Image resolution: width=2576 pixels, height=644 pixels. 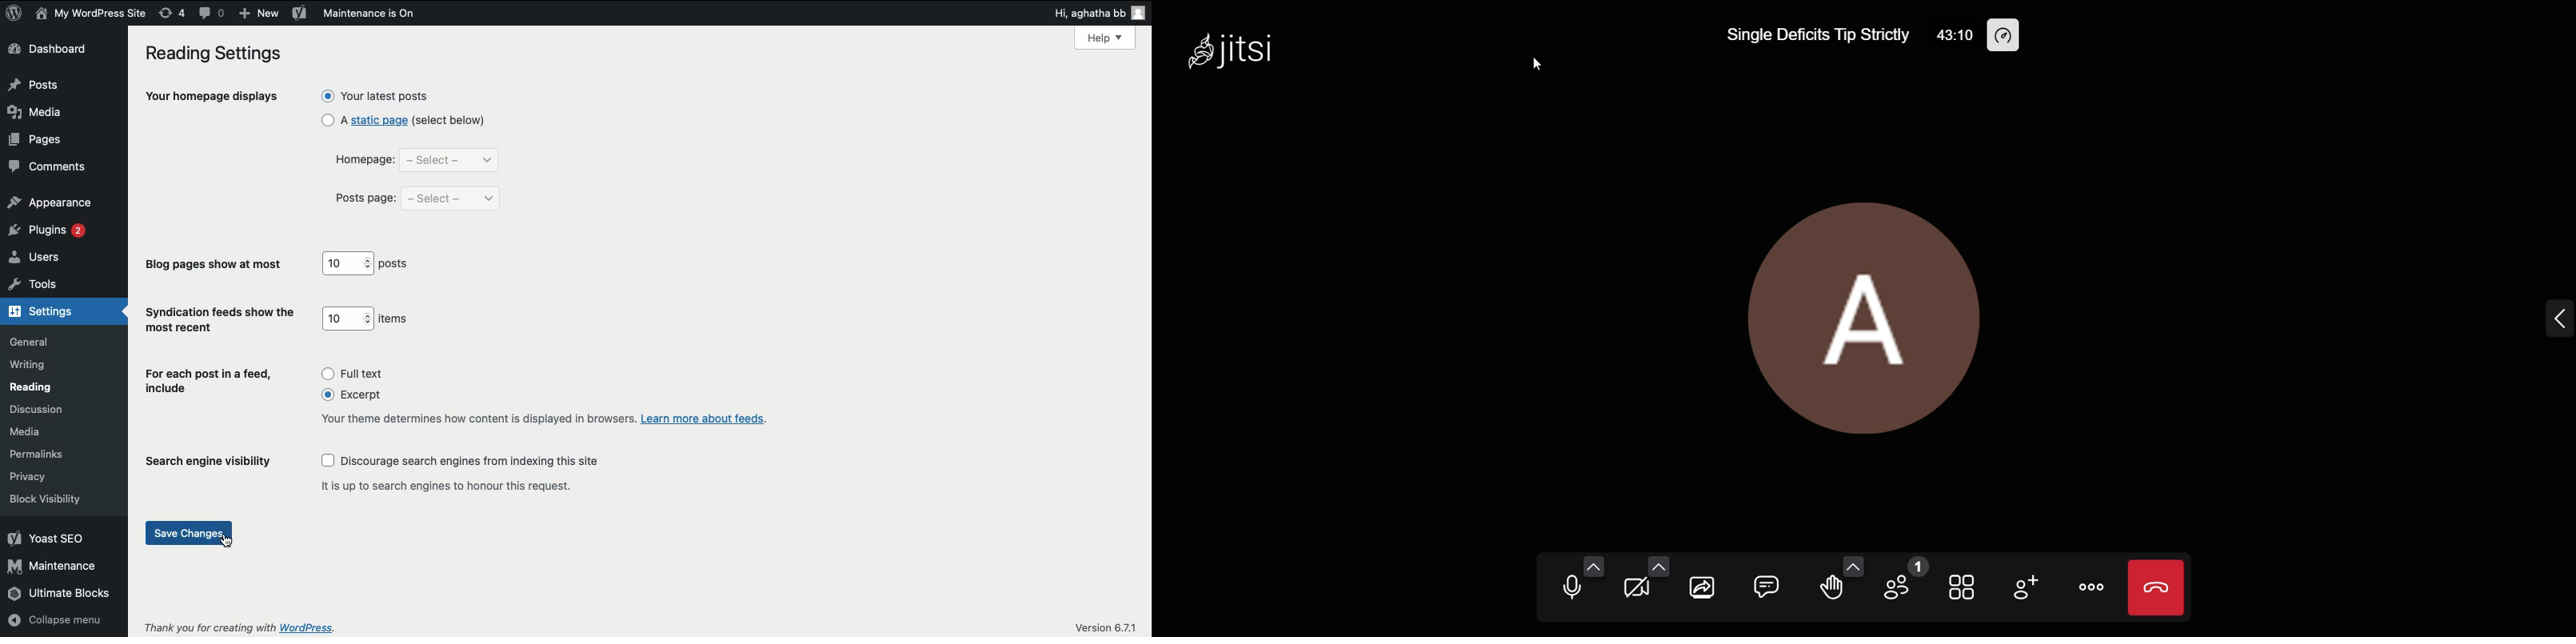 I want to click on participants, so click(x=1903, y=580).